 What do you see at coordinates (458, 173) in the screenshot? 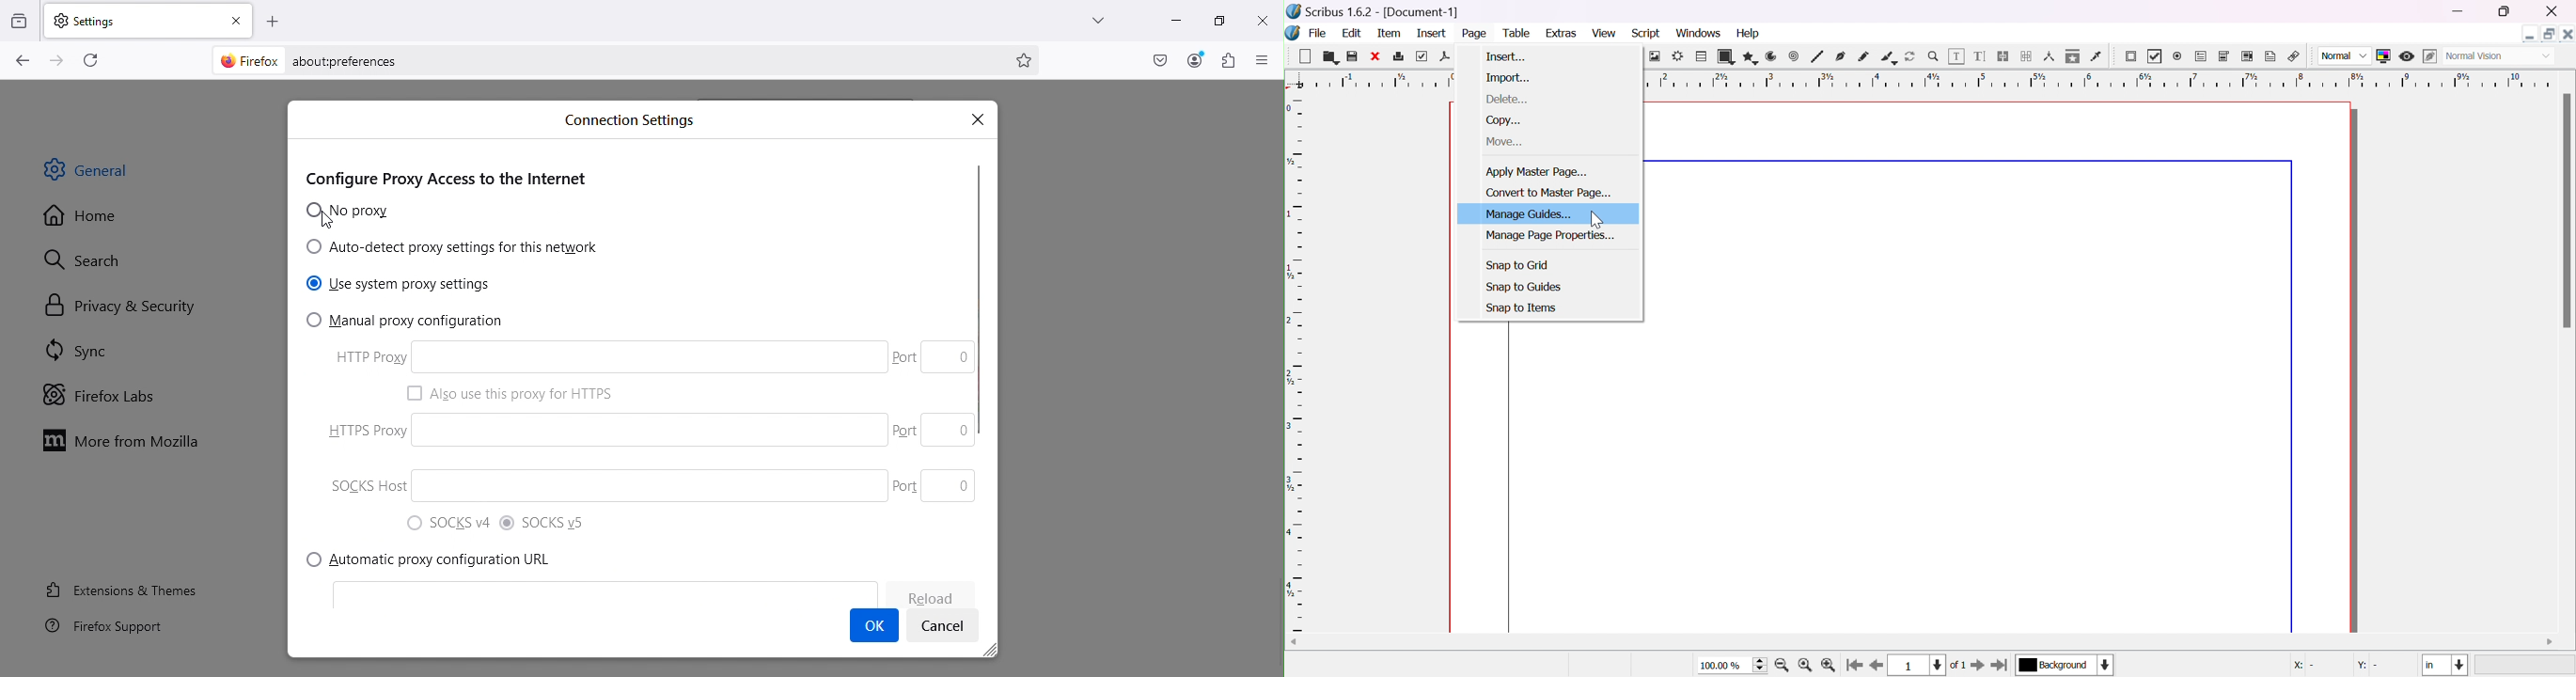
I see `Configure` at bounding box center [458, 173].